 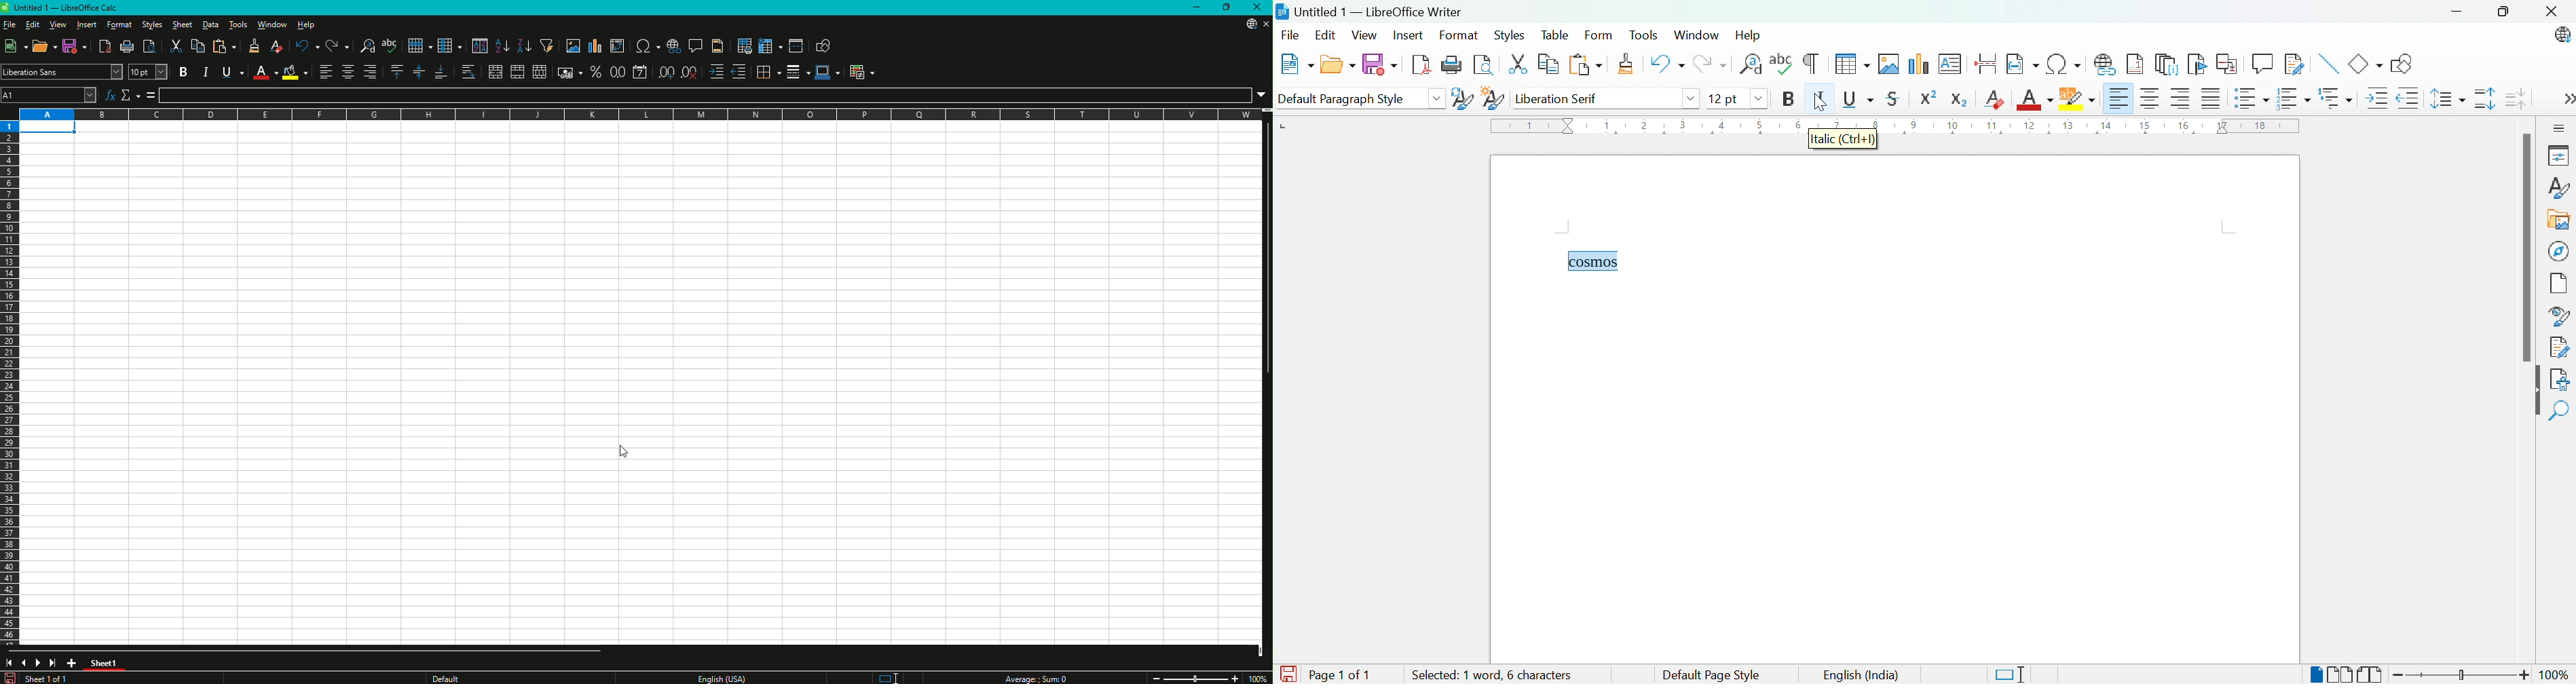 I want to click on Align Left, so click(x=326, y=71).